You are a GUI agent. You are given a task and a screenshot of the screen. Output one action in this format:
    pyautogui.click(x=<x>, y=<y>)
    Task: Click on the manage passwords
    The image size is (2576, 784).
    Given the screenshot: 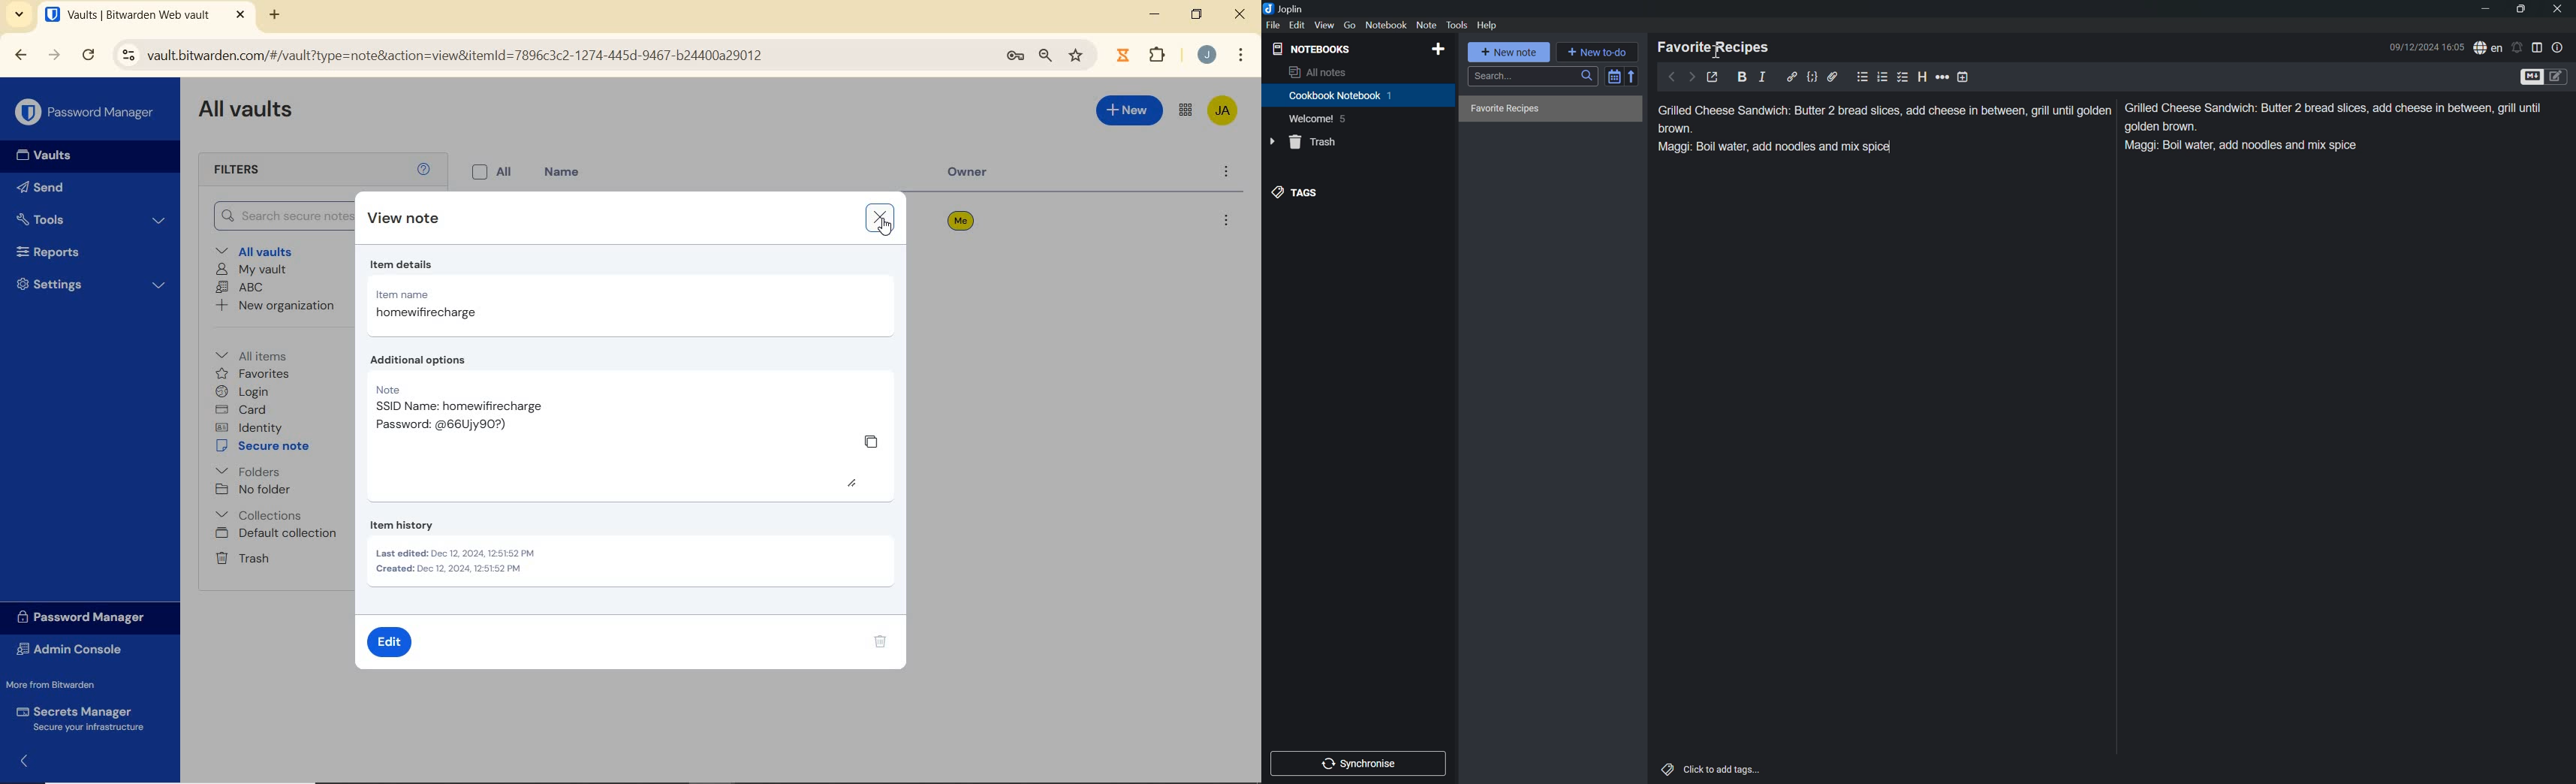 What is the action you would take?
    pyautogui.click(x=1015, y=59)
    